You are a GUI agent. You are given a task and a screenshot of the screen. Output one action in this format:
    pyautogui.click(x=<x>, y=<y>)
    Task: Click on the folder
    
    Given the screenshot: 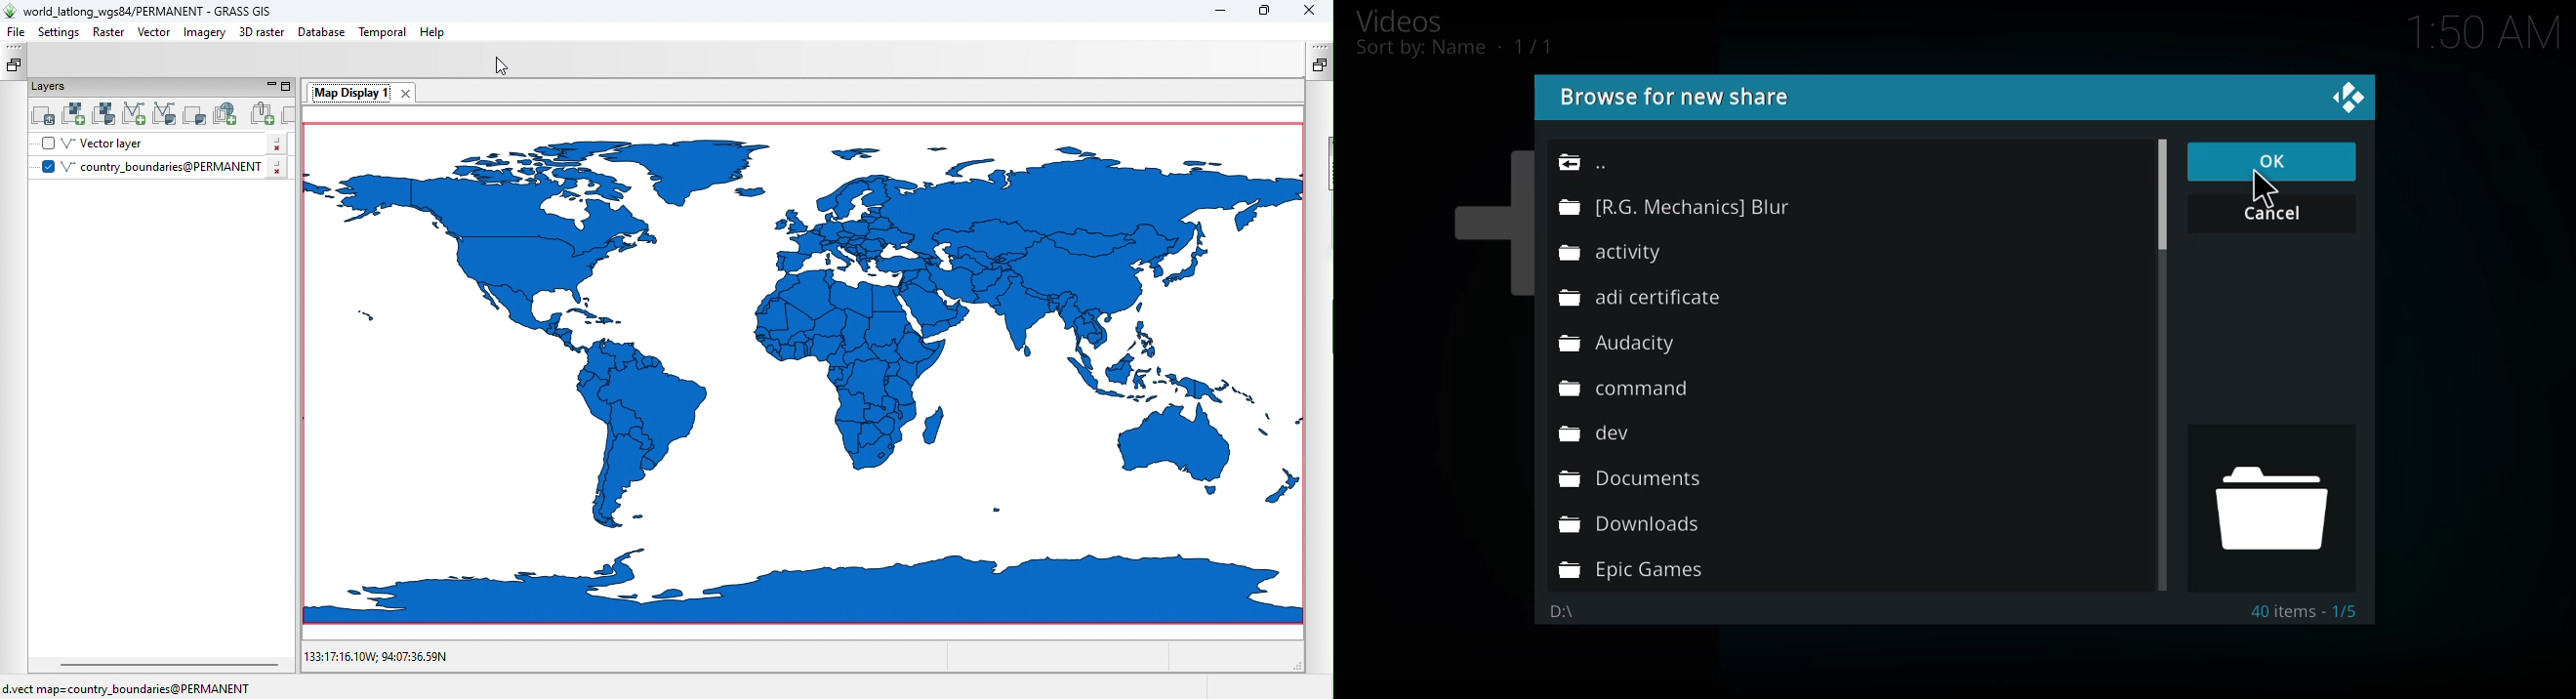 What is the action you would take?
    pyautogui.click(x=1632, y=571)
    